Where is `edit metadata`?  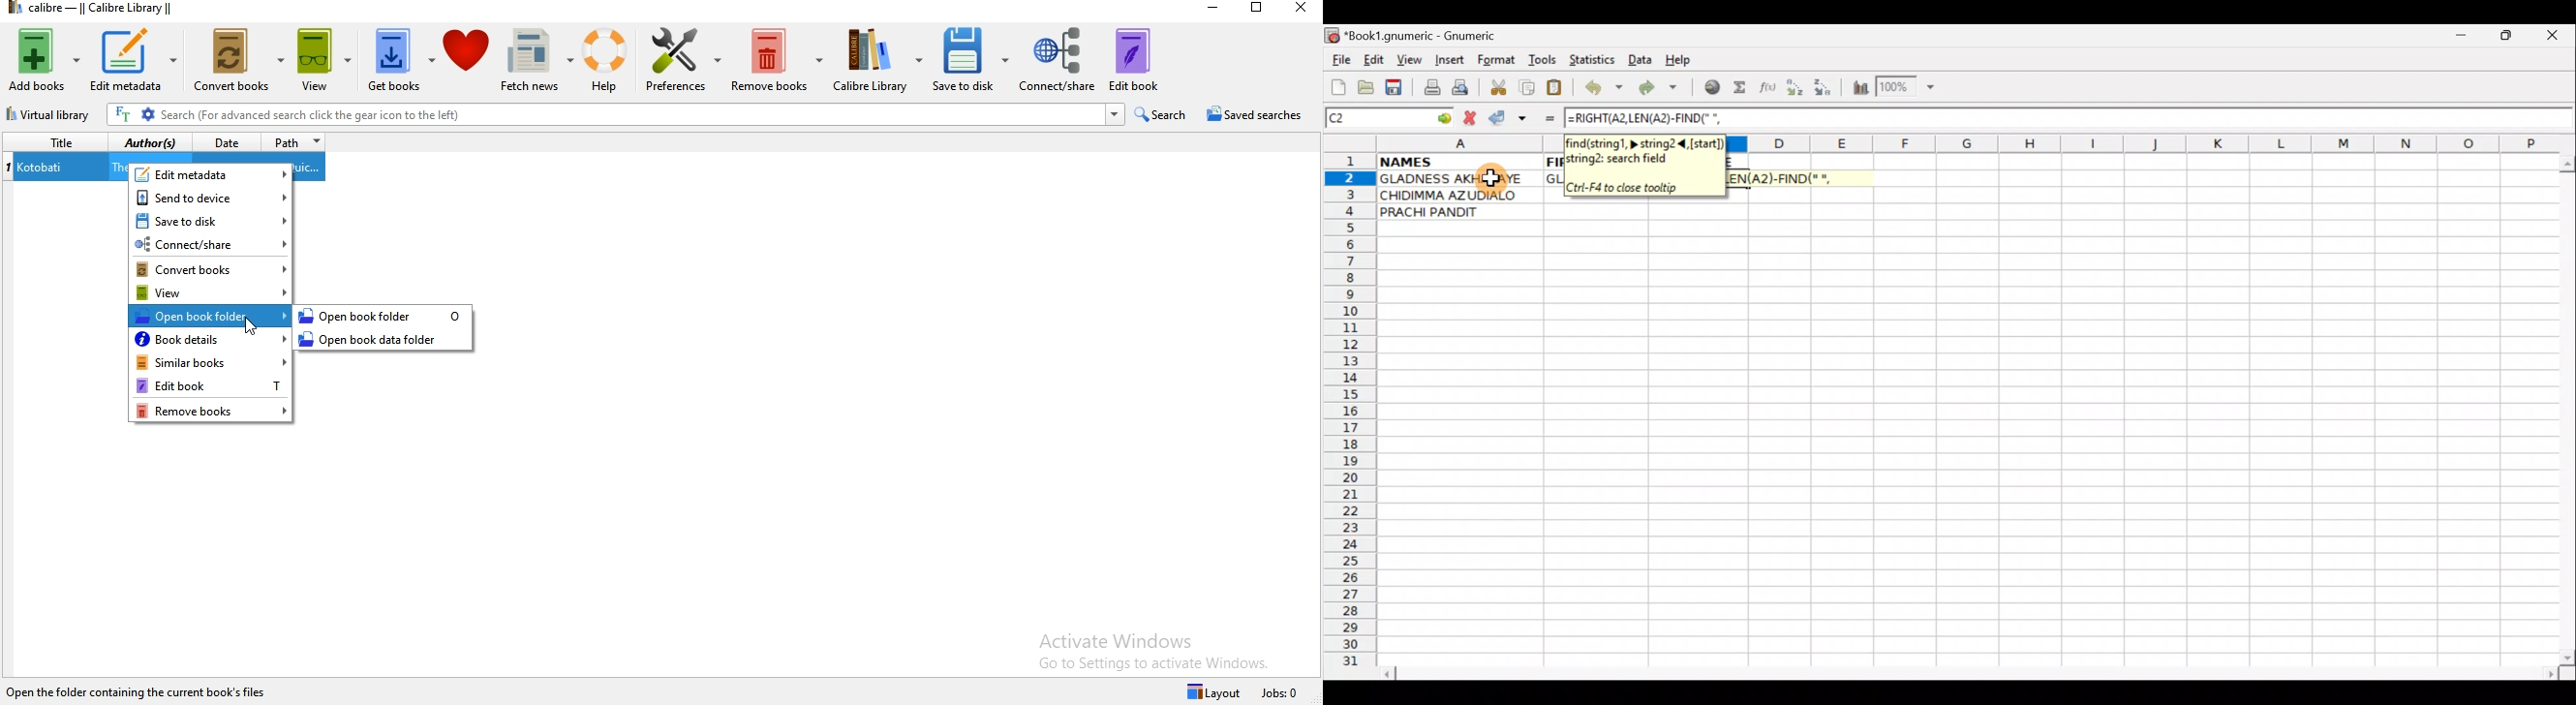 edit metadata is located at coordinates (139, 61).